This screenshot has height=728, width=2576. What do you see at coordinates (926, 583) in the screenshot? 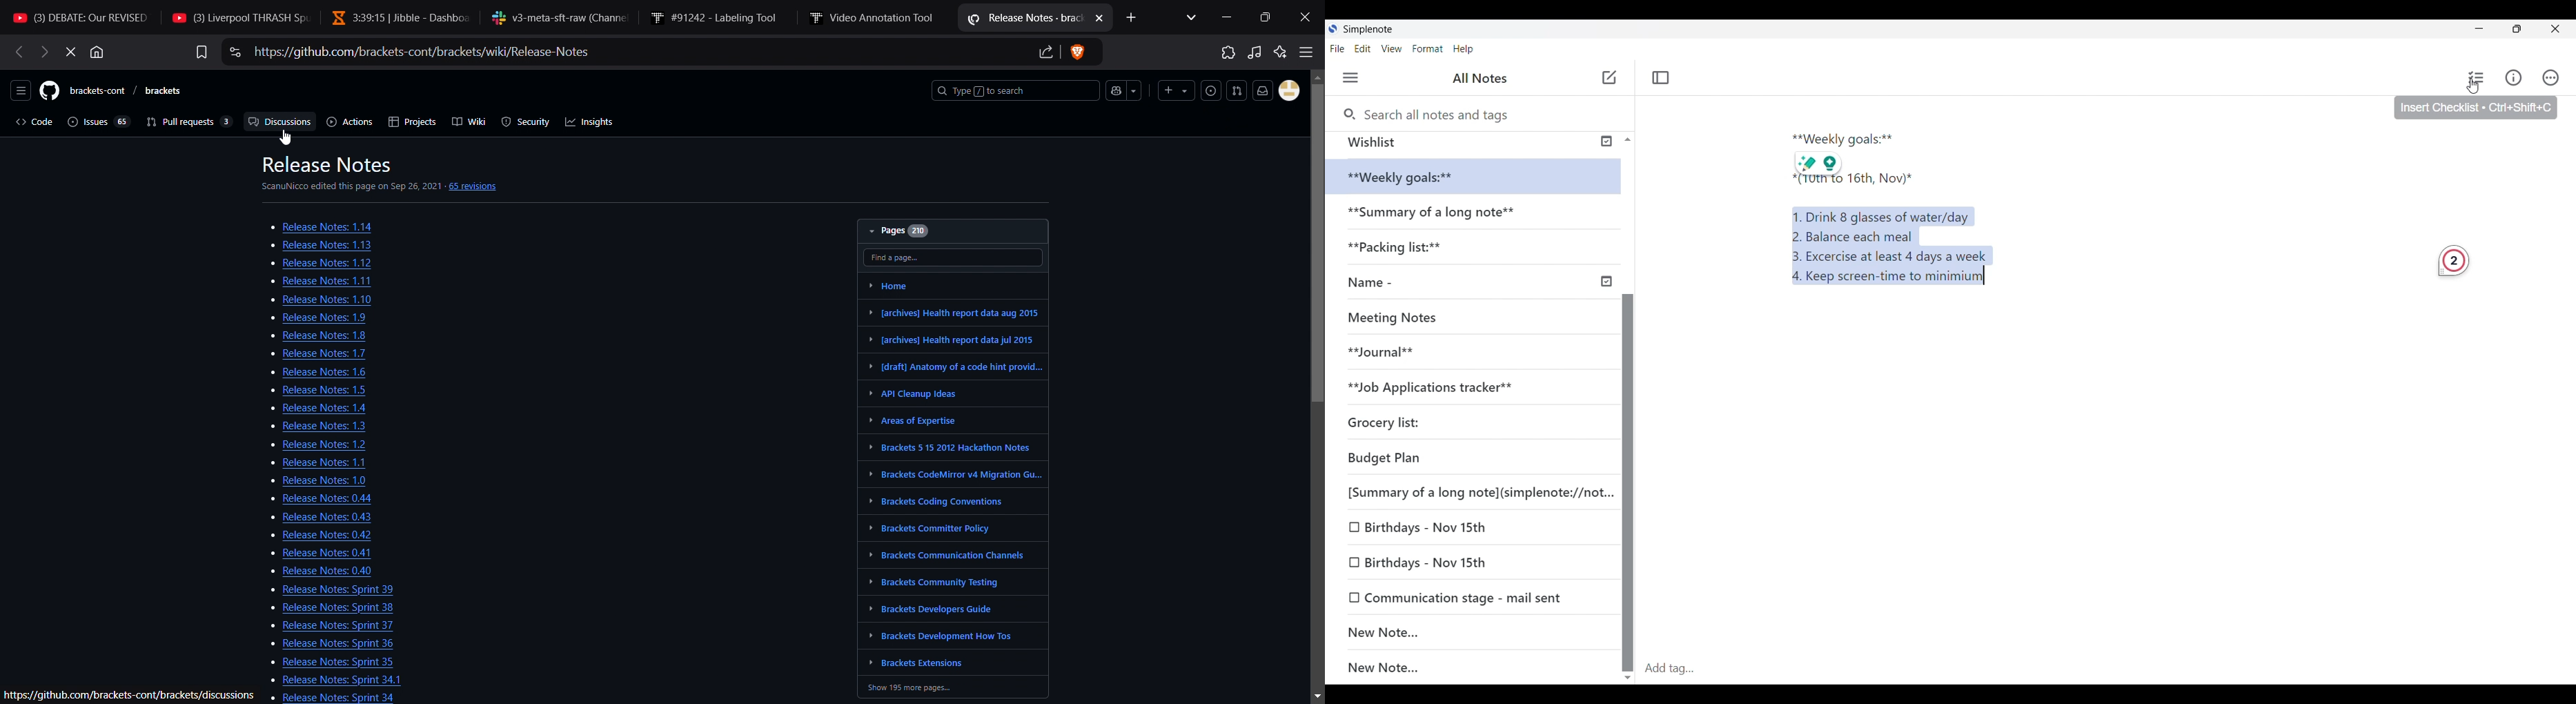
I see `» Brackets Community Testing` at bounding box center [926, 583].